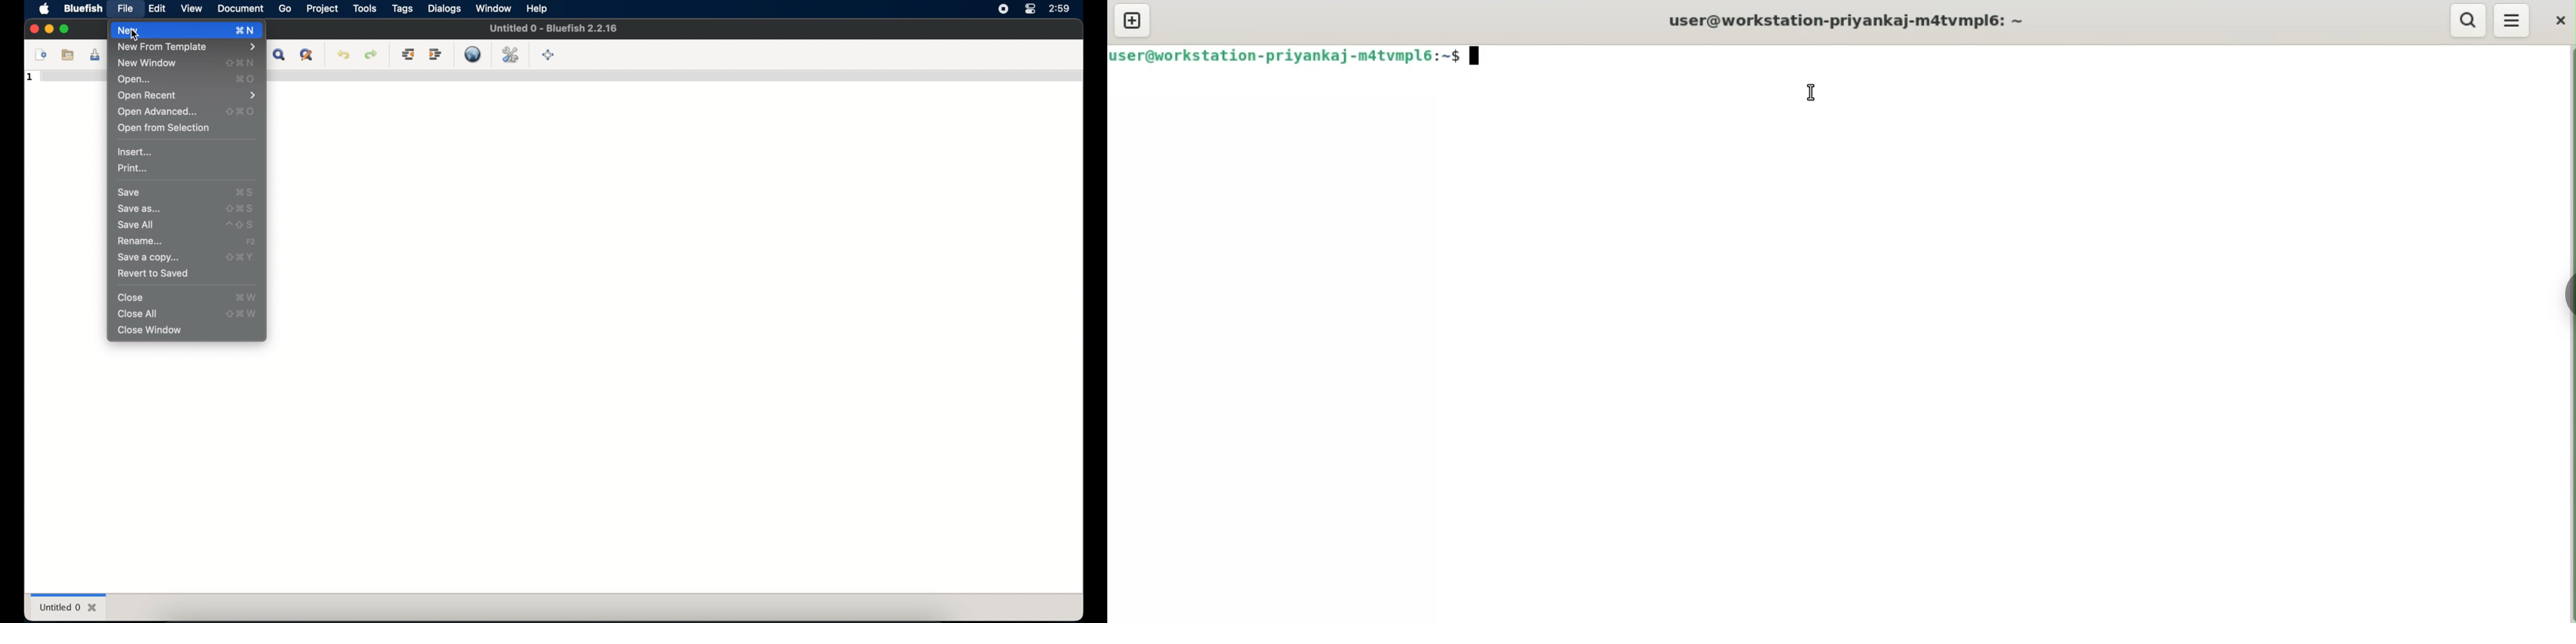  What do you see at coordinates (252, 242) in the screenshot?
I see `rename shortcut` at bounding box center [252, 242].